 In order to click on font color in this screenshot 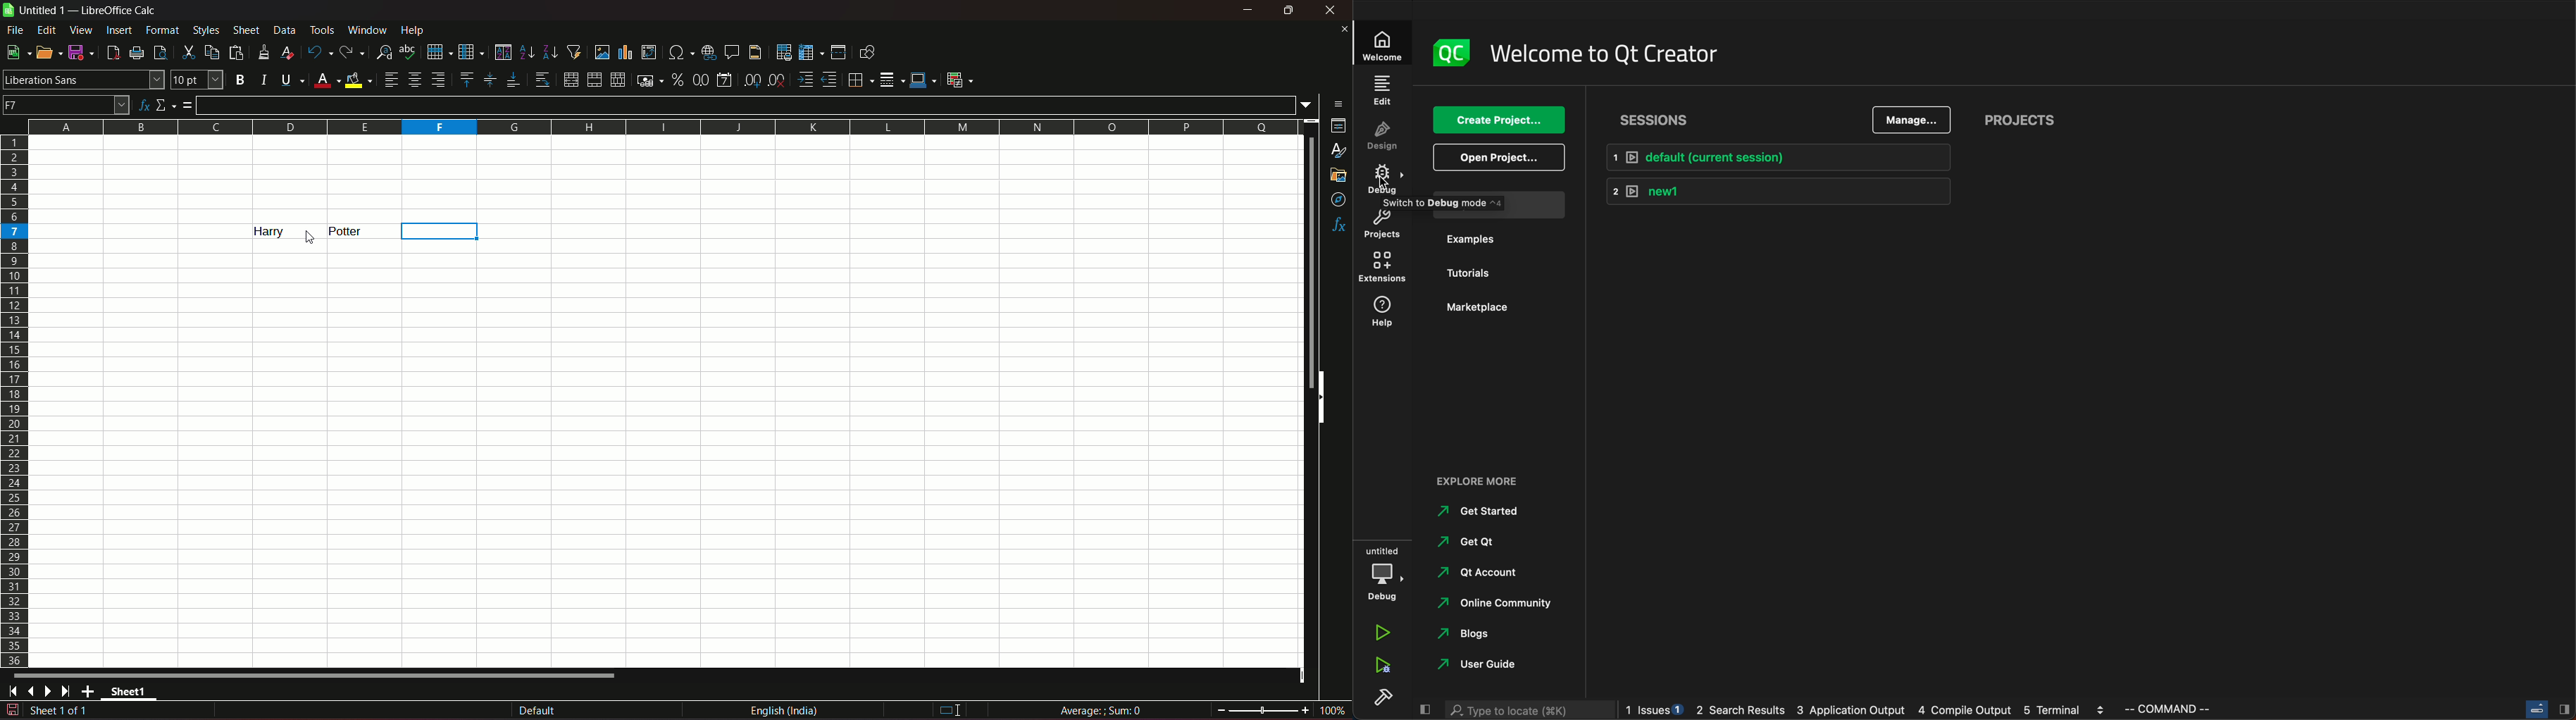, I will do `click(327, 81)`.